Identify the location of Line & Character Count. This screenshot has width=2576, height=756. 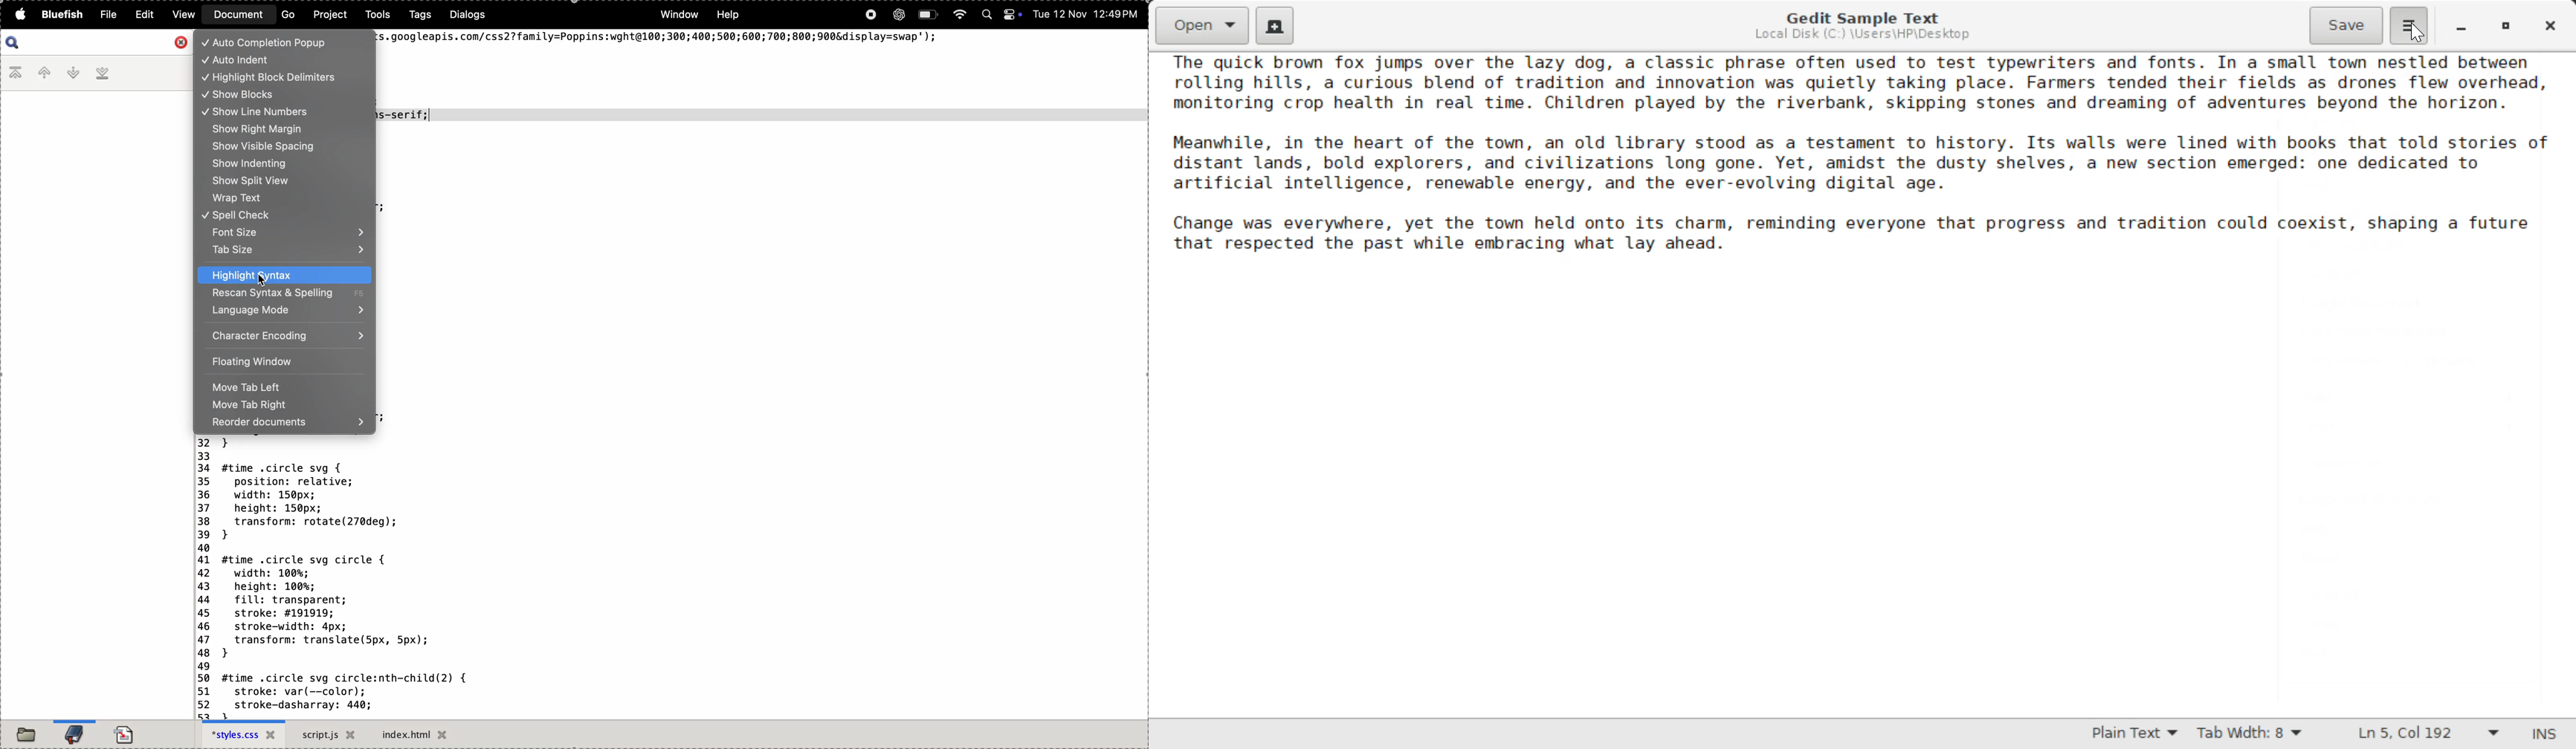
(2421, 735).